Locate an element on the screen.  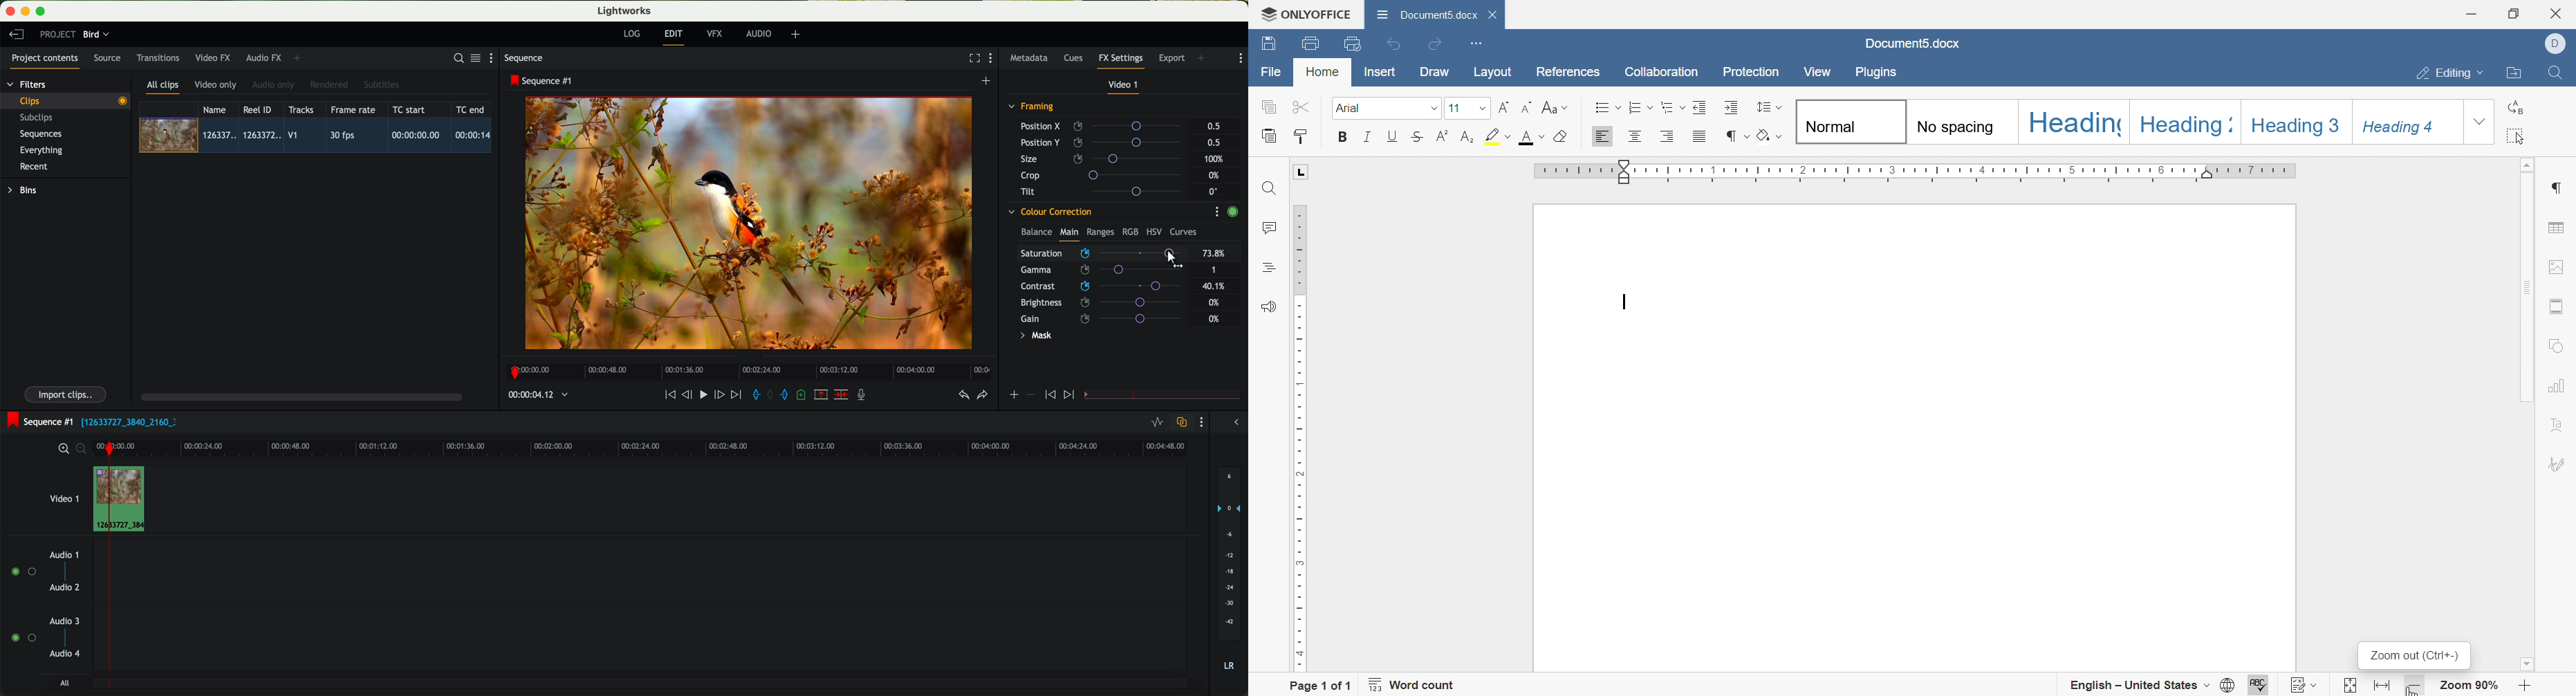
bullets is located at coordinates (1606, 106).